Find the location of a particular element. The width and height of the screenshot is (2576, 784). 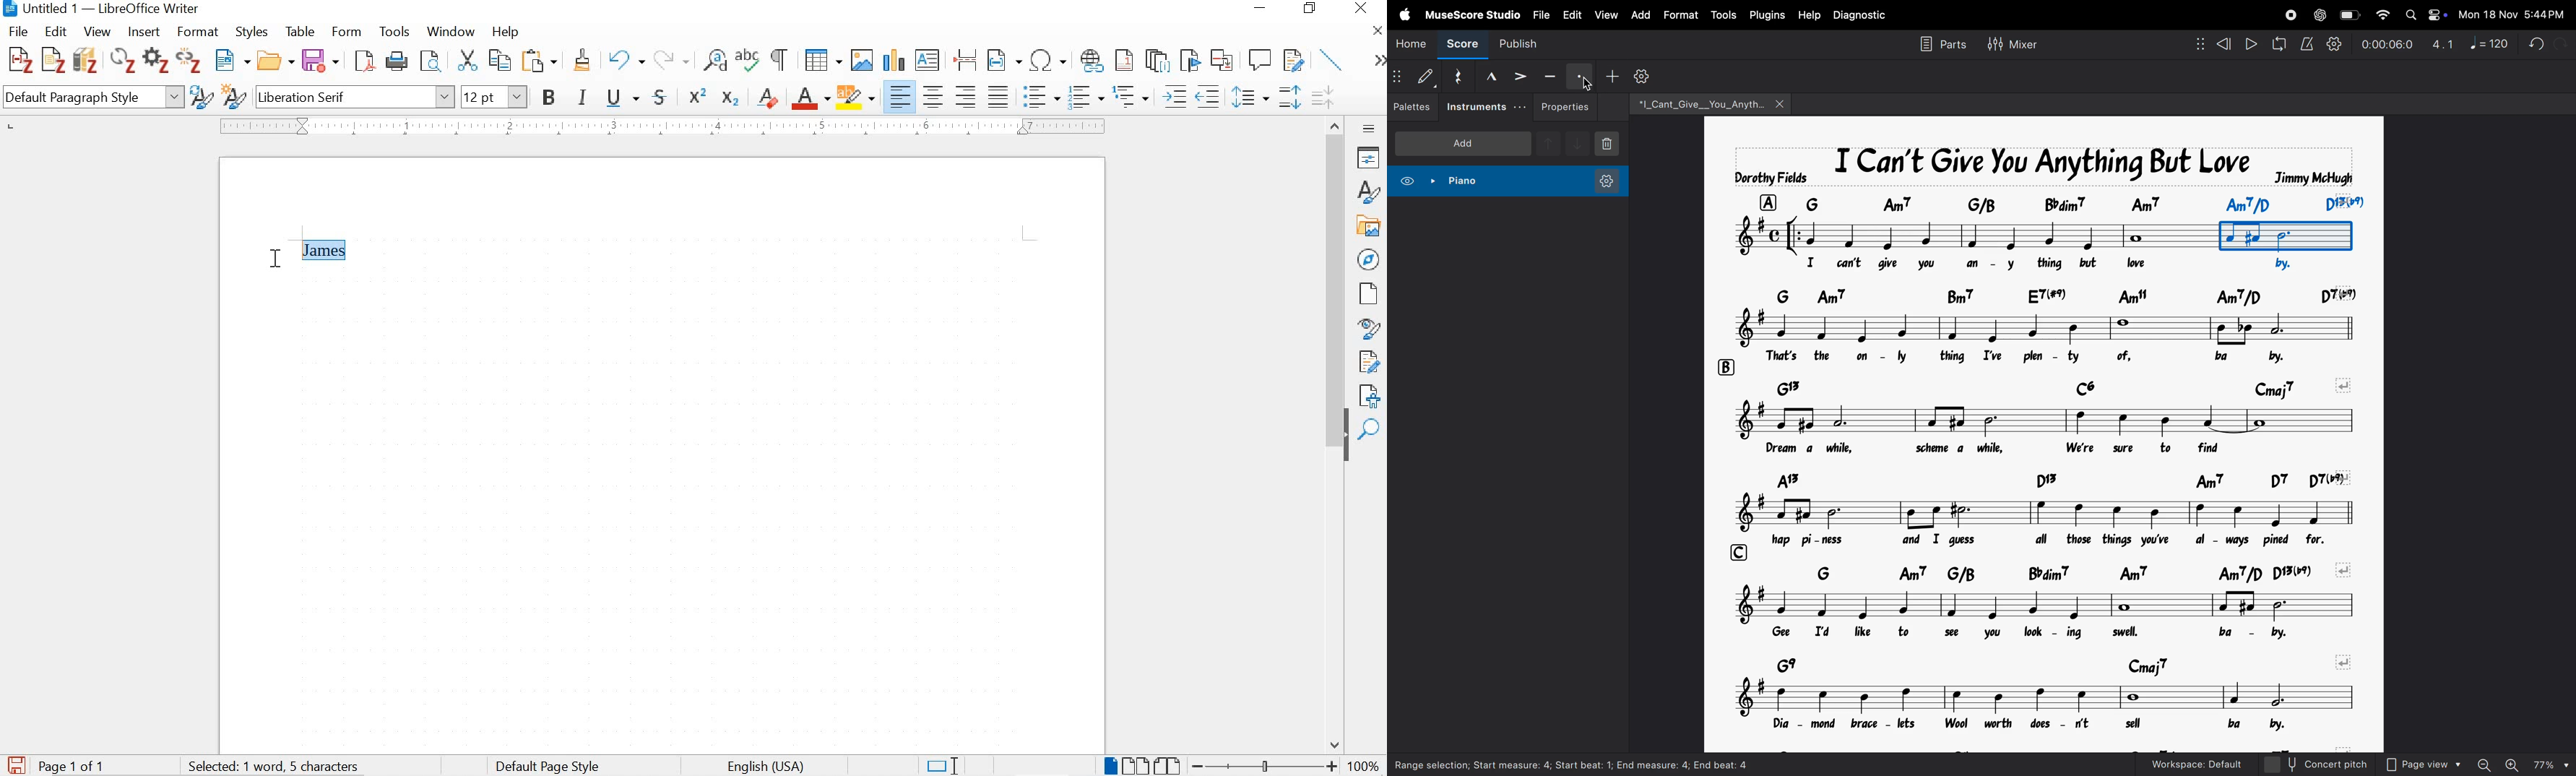

styles is located at coordinates (1370, 191).